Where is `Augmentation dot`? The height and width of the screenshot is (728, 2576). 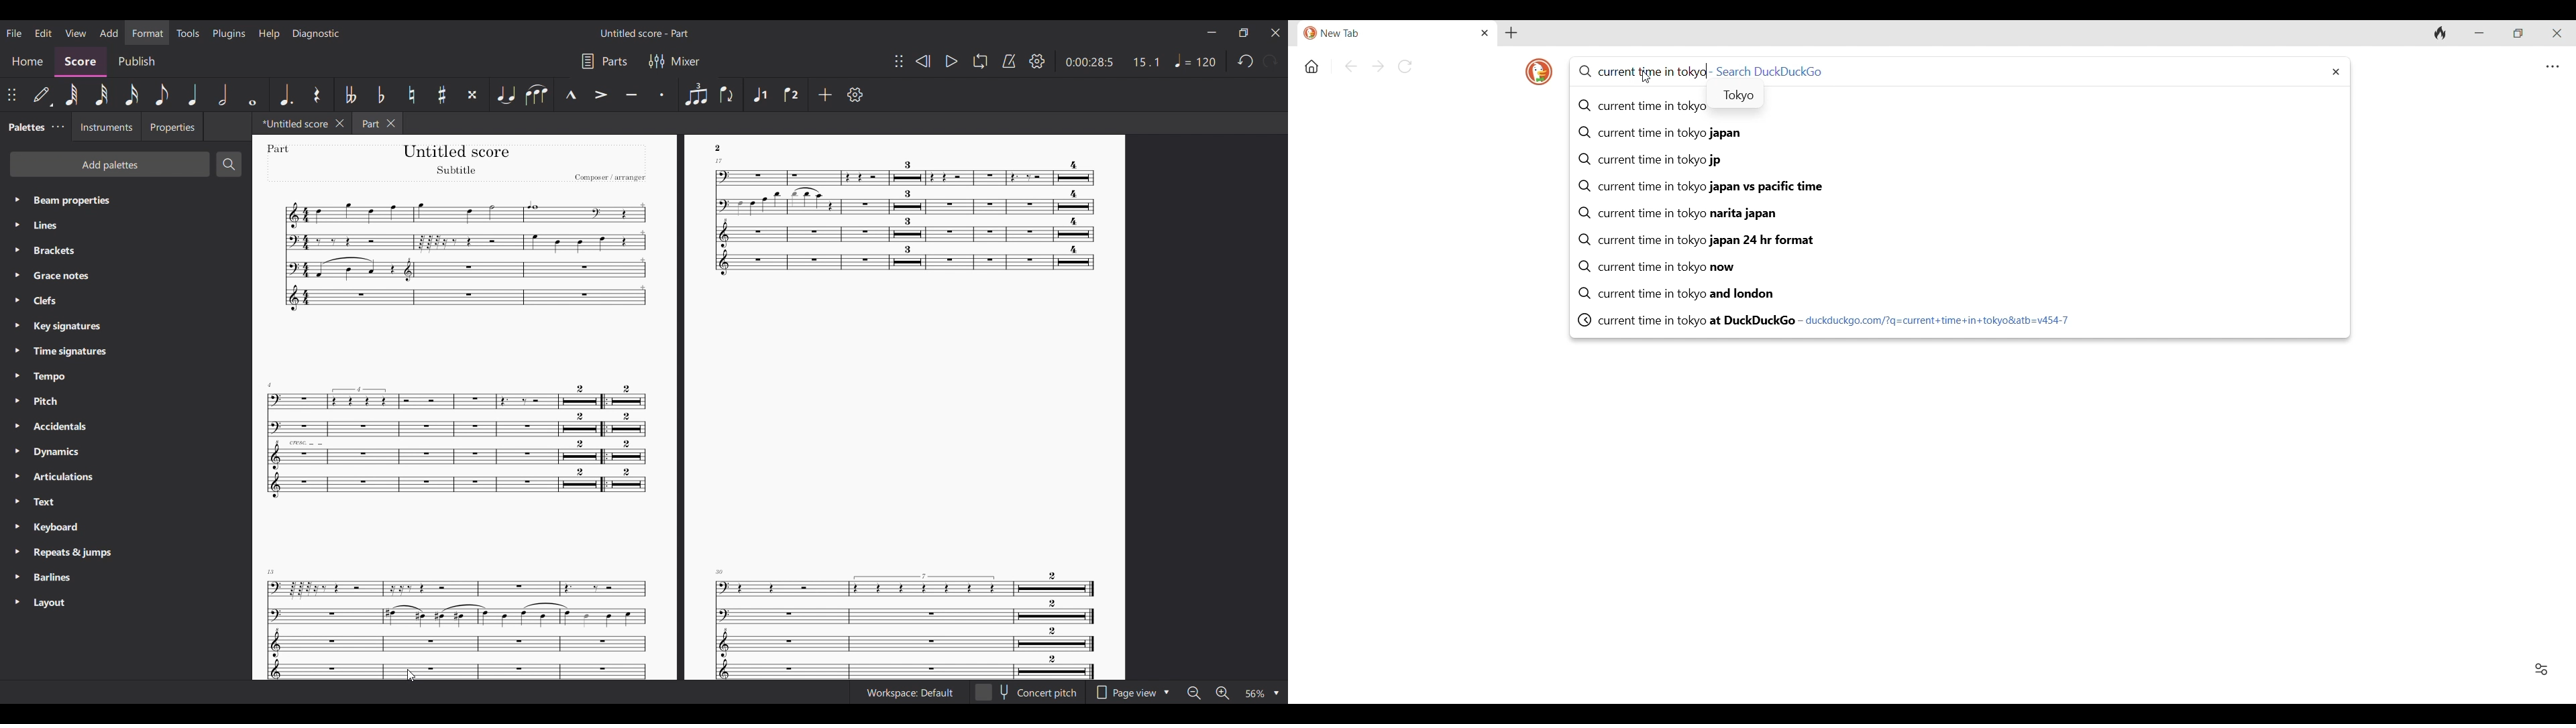 Augmentation dot is located at coordinates (284, 95).